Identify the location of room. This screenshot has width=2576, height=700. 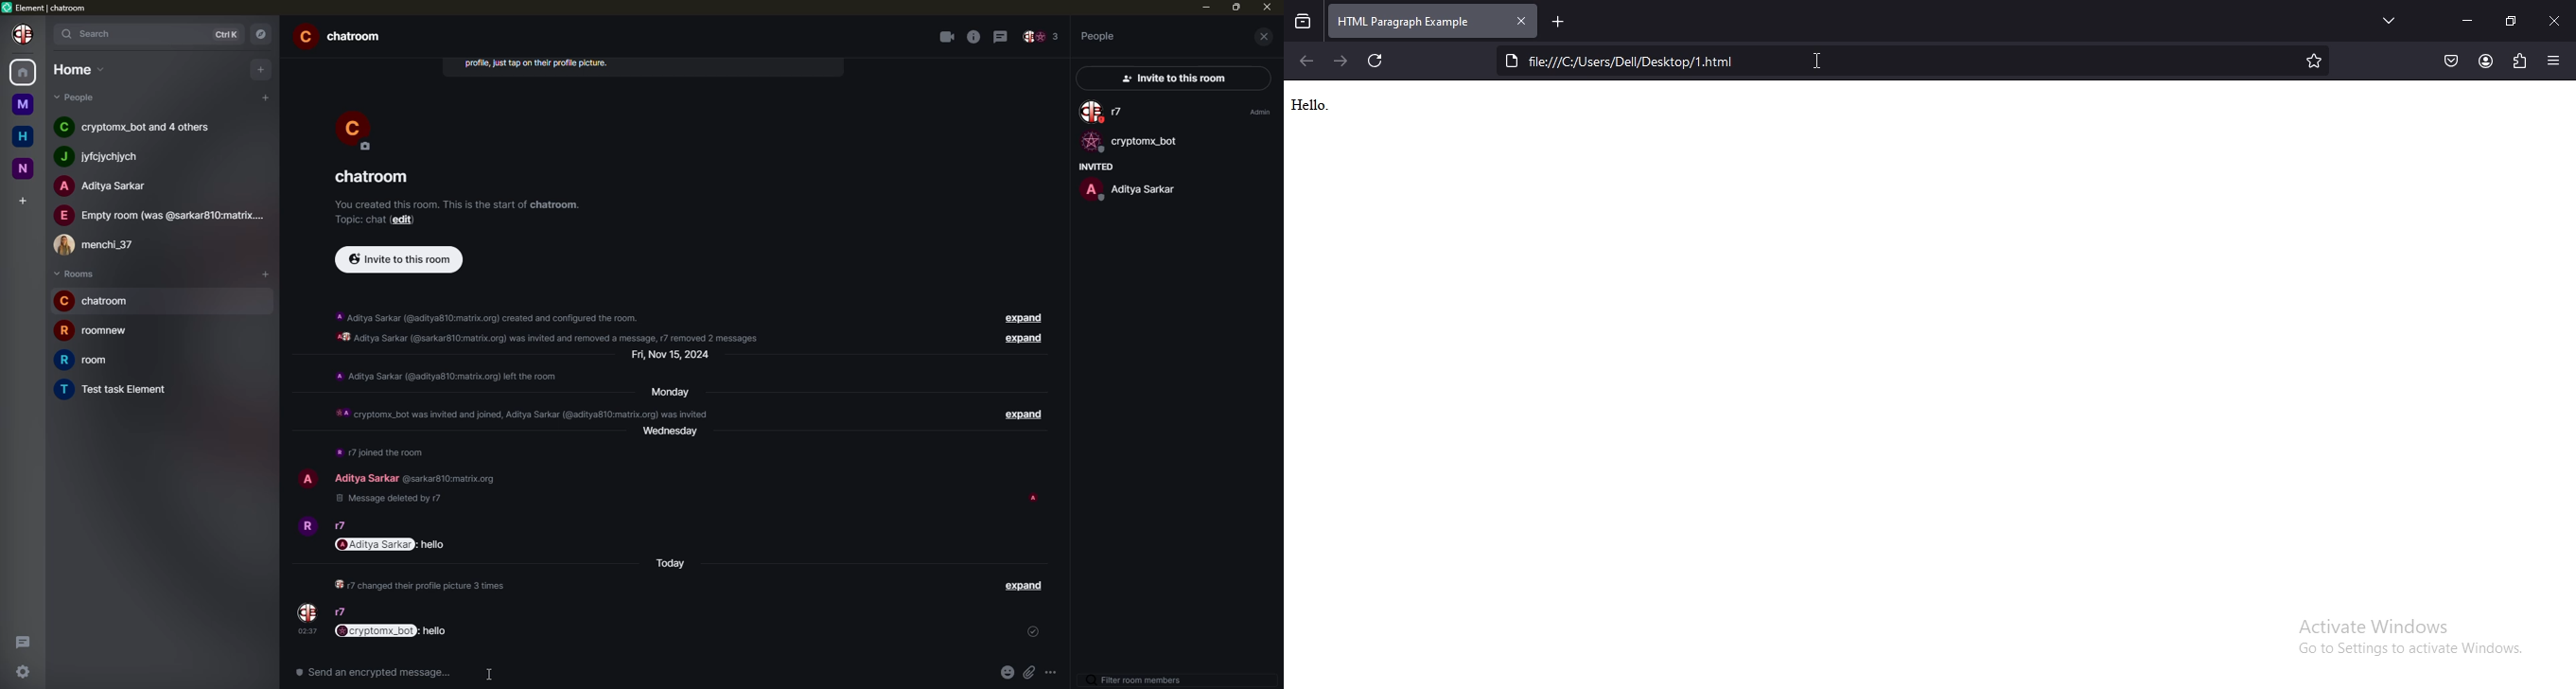
(95, 329).